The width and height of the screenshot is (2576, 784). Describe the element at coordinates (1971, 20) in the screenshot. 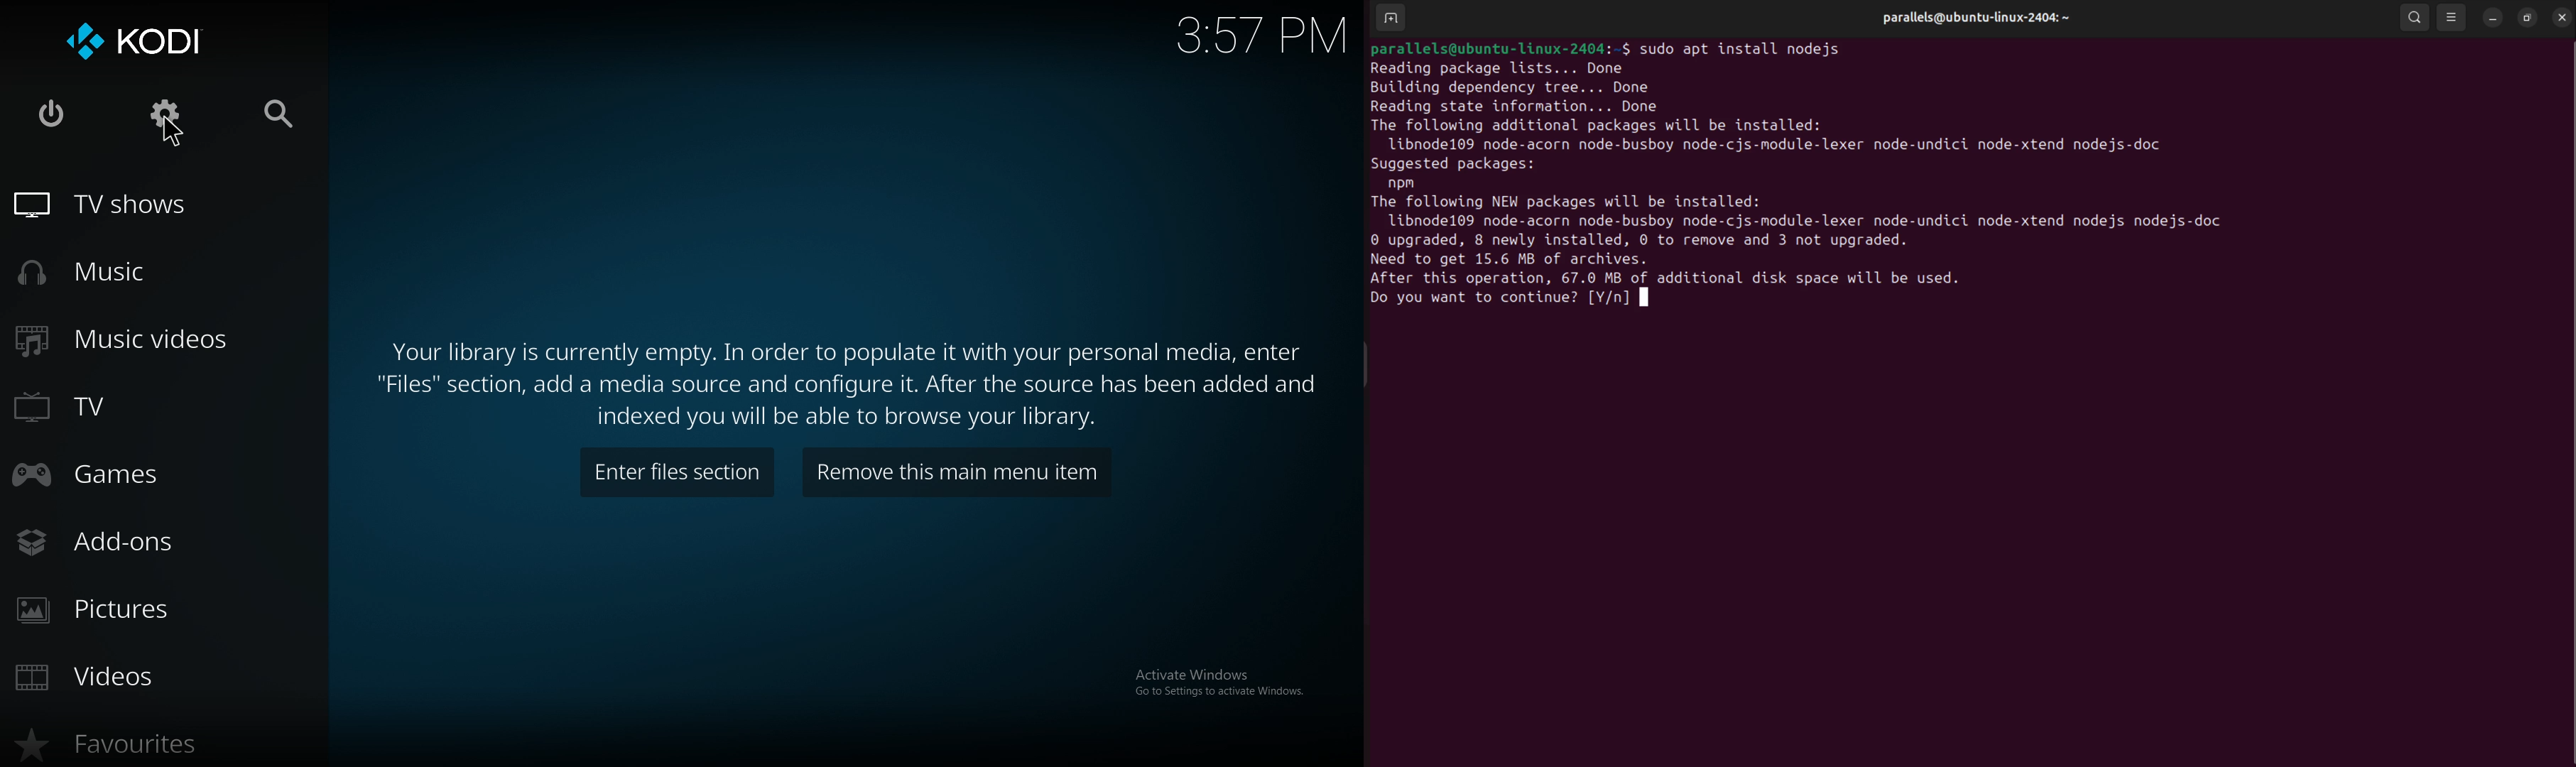

I see `parallels@ubuntu-linux-2404: ~` at that location.